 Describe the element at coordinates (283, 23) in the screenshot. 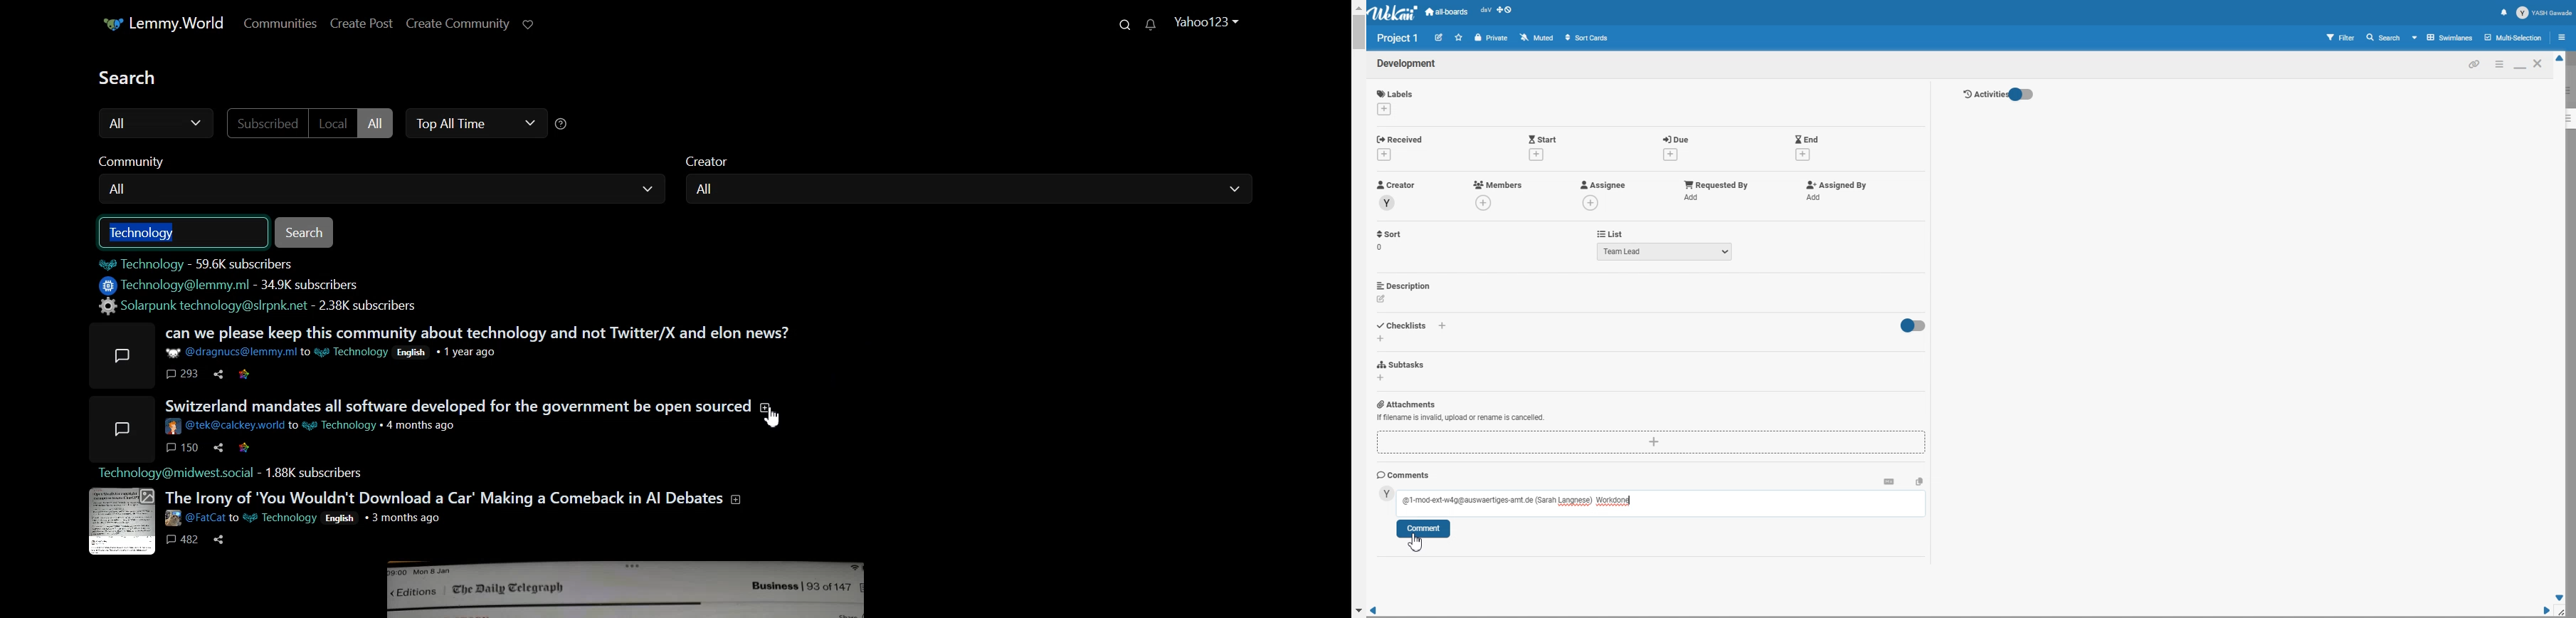

I see `Communities` at that location.